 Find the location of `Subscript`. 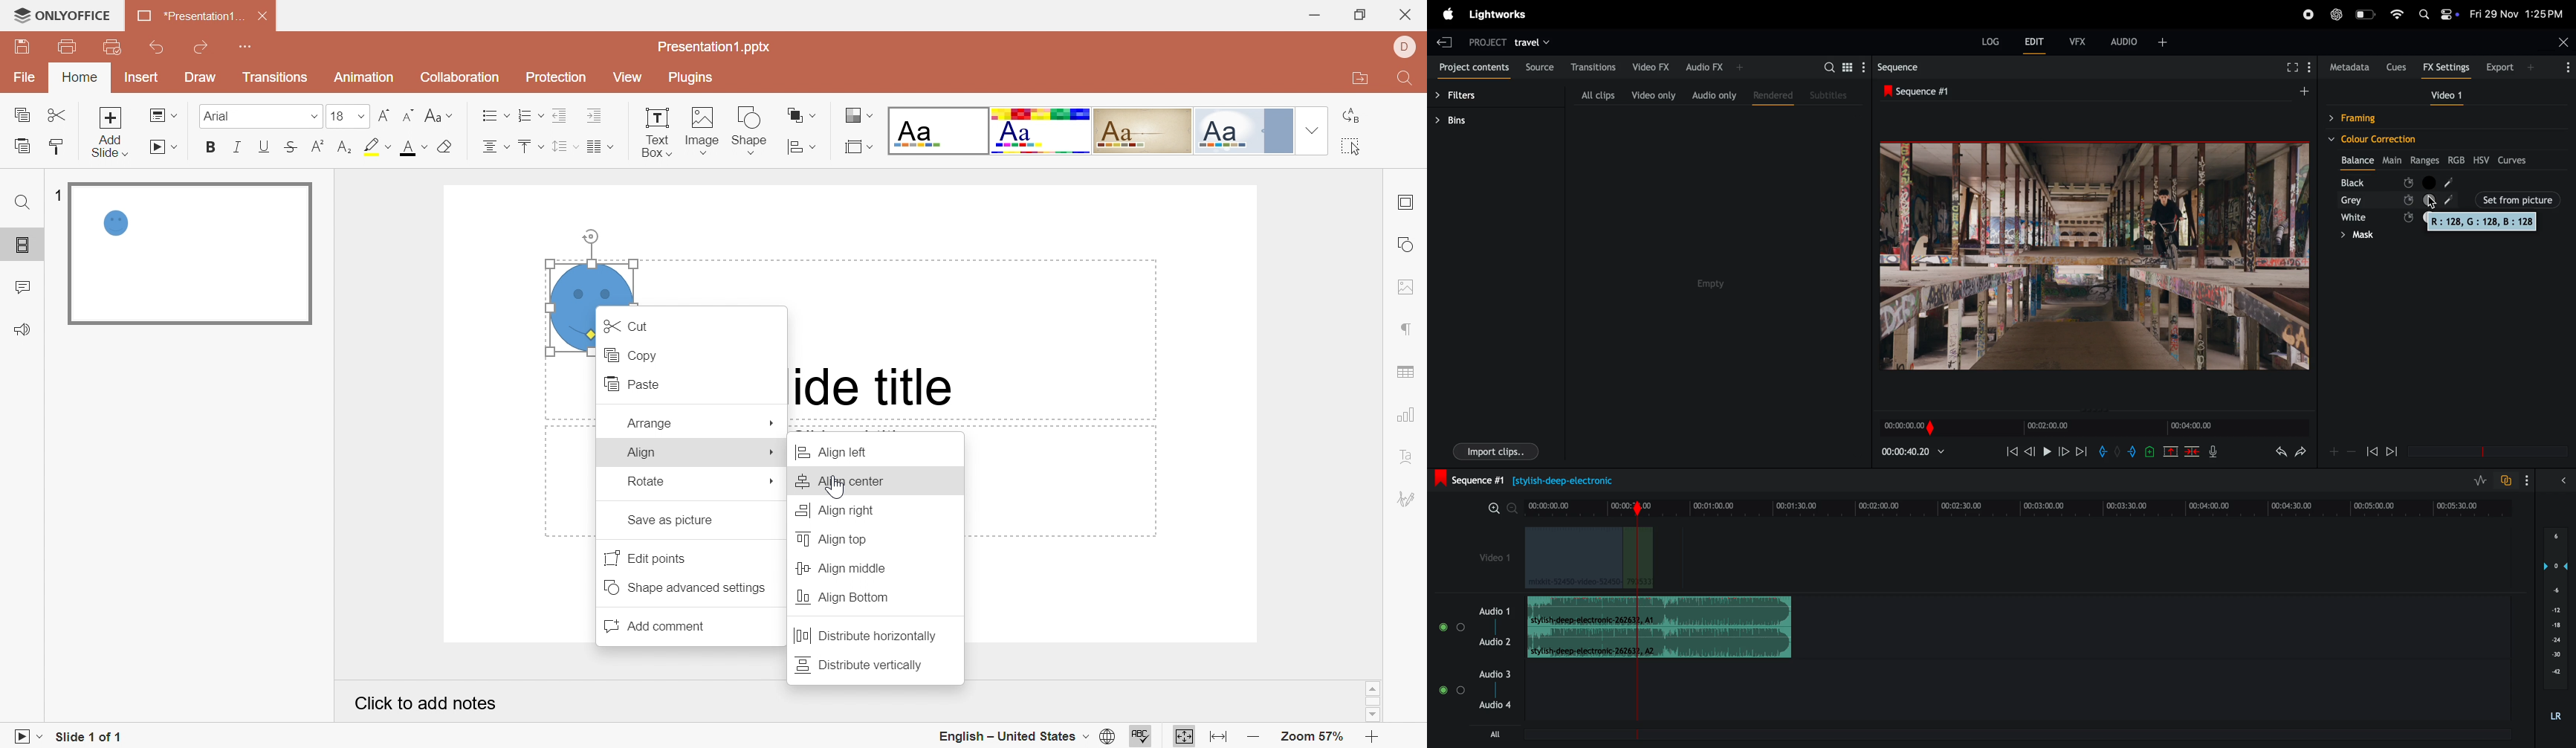

Subscript is located at coordinates (344, 147).